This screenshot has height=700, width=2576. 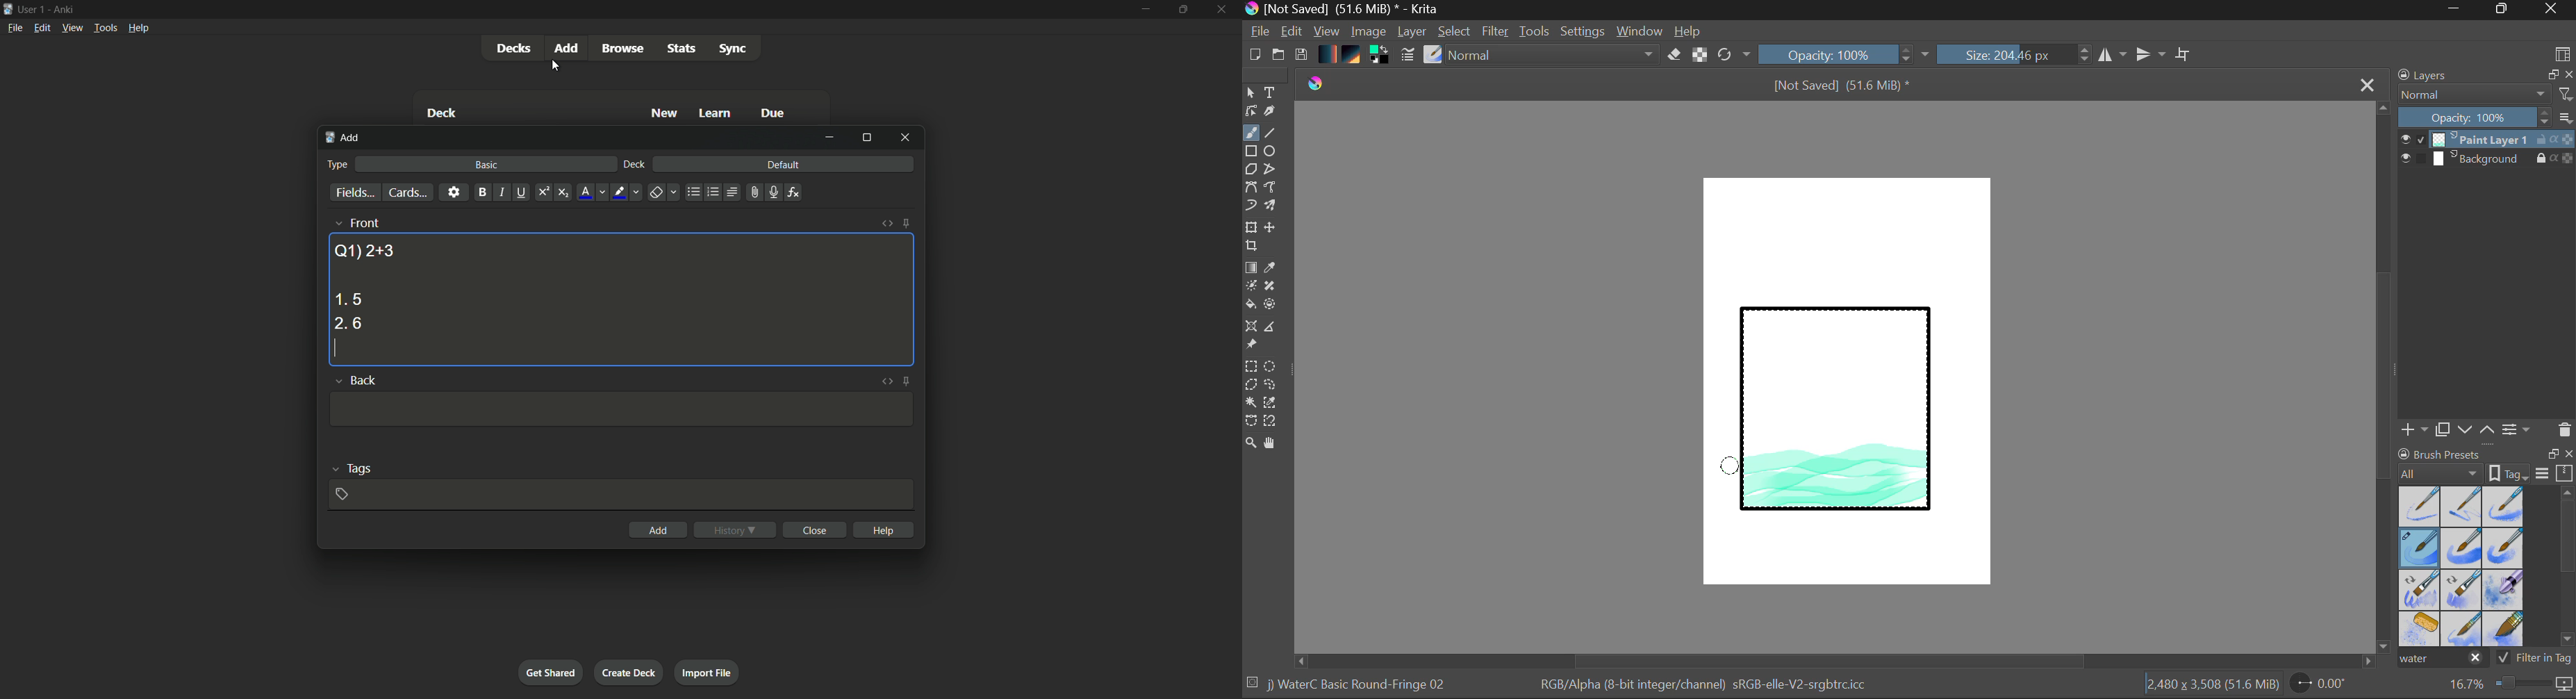 What do you see at coordinates (2185, 54) in the screenshot?
I see `Crop` at bounding box center [2185, 54].